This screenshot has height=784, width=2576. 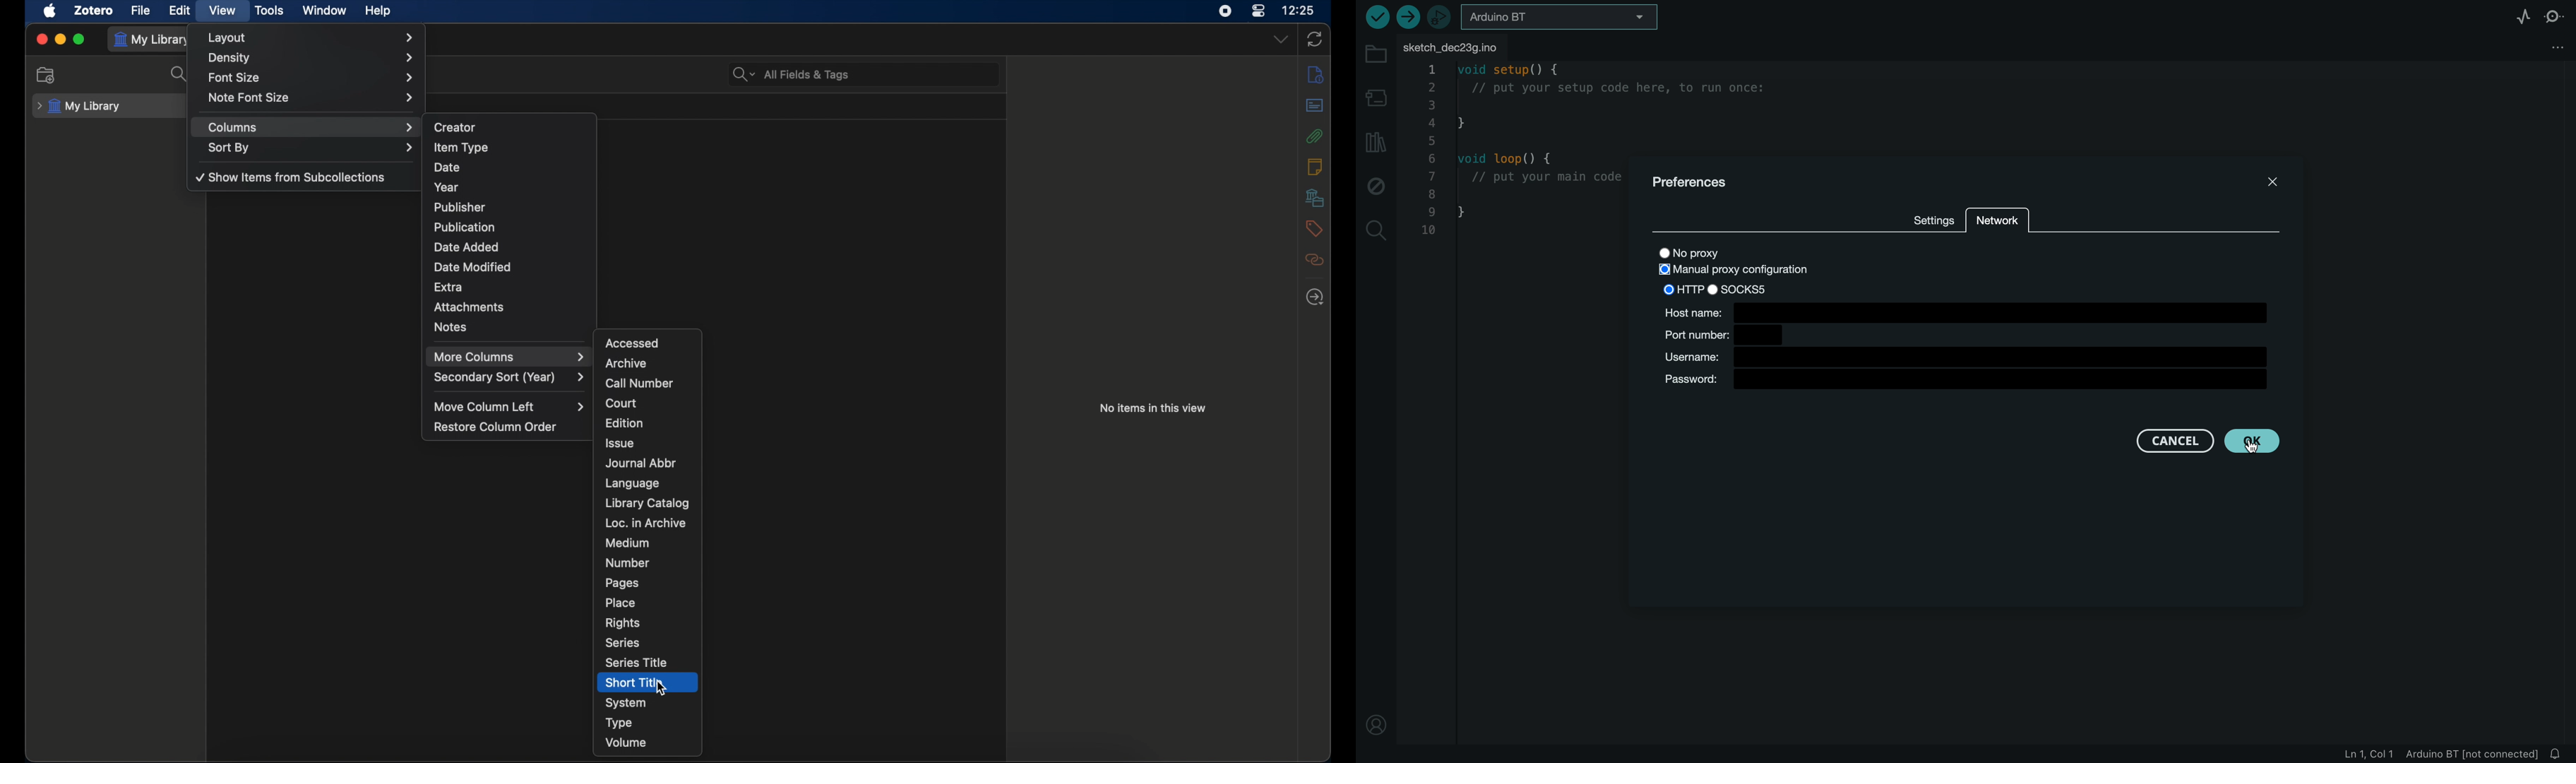 What do you see at coordinates (154, 40) in the screenshot?
I see `my library` at bounding box center [154, 40].